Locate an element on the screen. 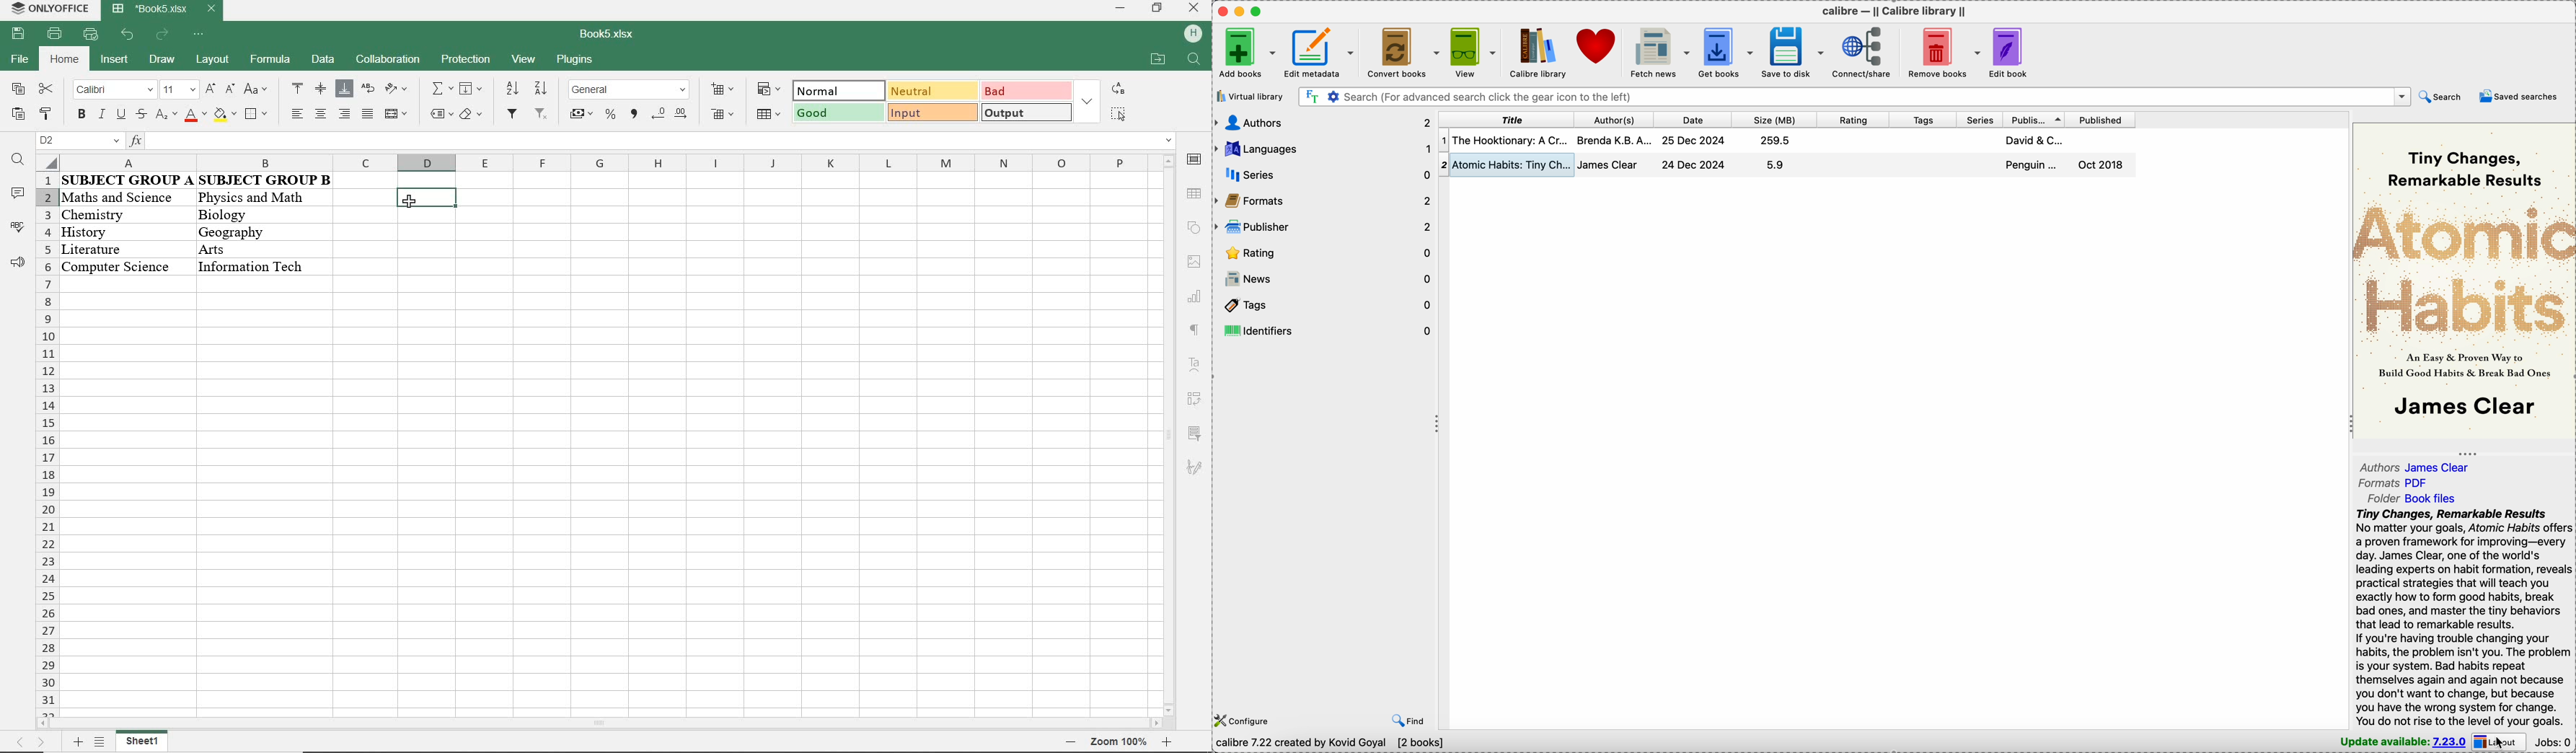  geography is located at coordinates (246, 232).